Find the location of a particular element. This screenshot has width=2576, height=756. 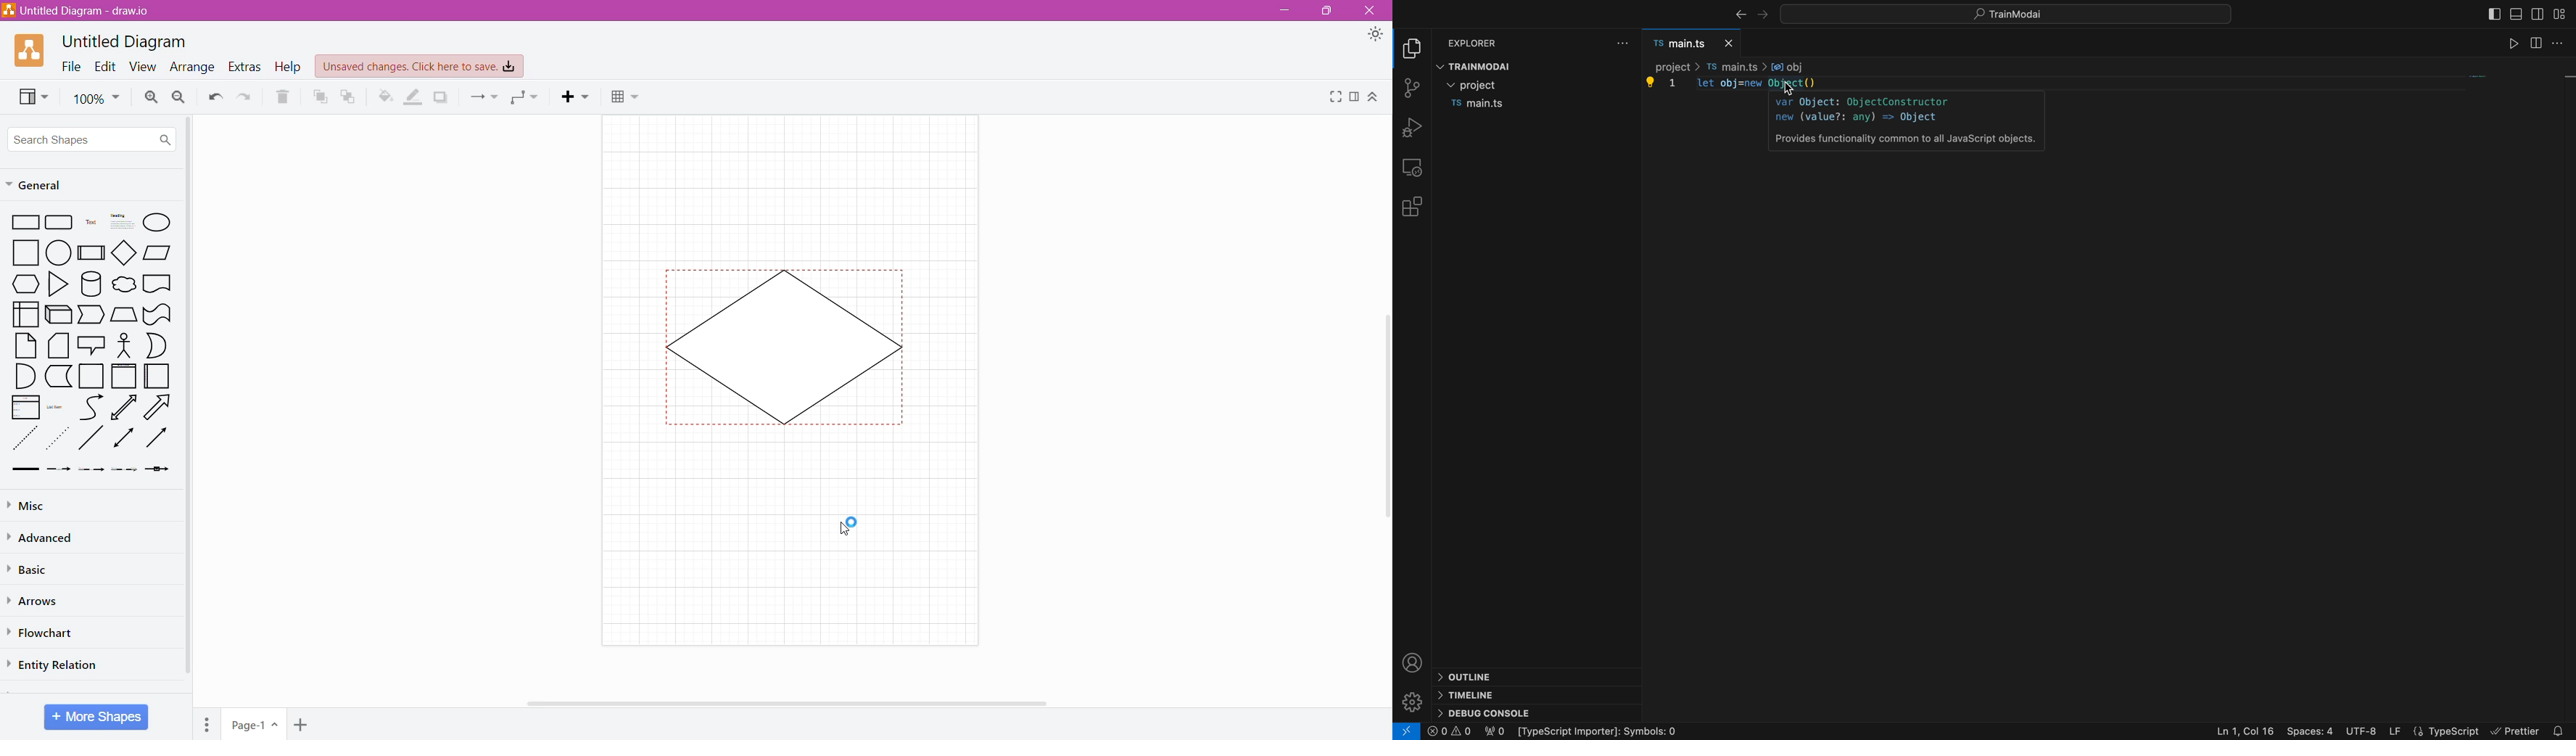

Horizontal Scroll Bar is located at coordinates (743, 706).